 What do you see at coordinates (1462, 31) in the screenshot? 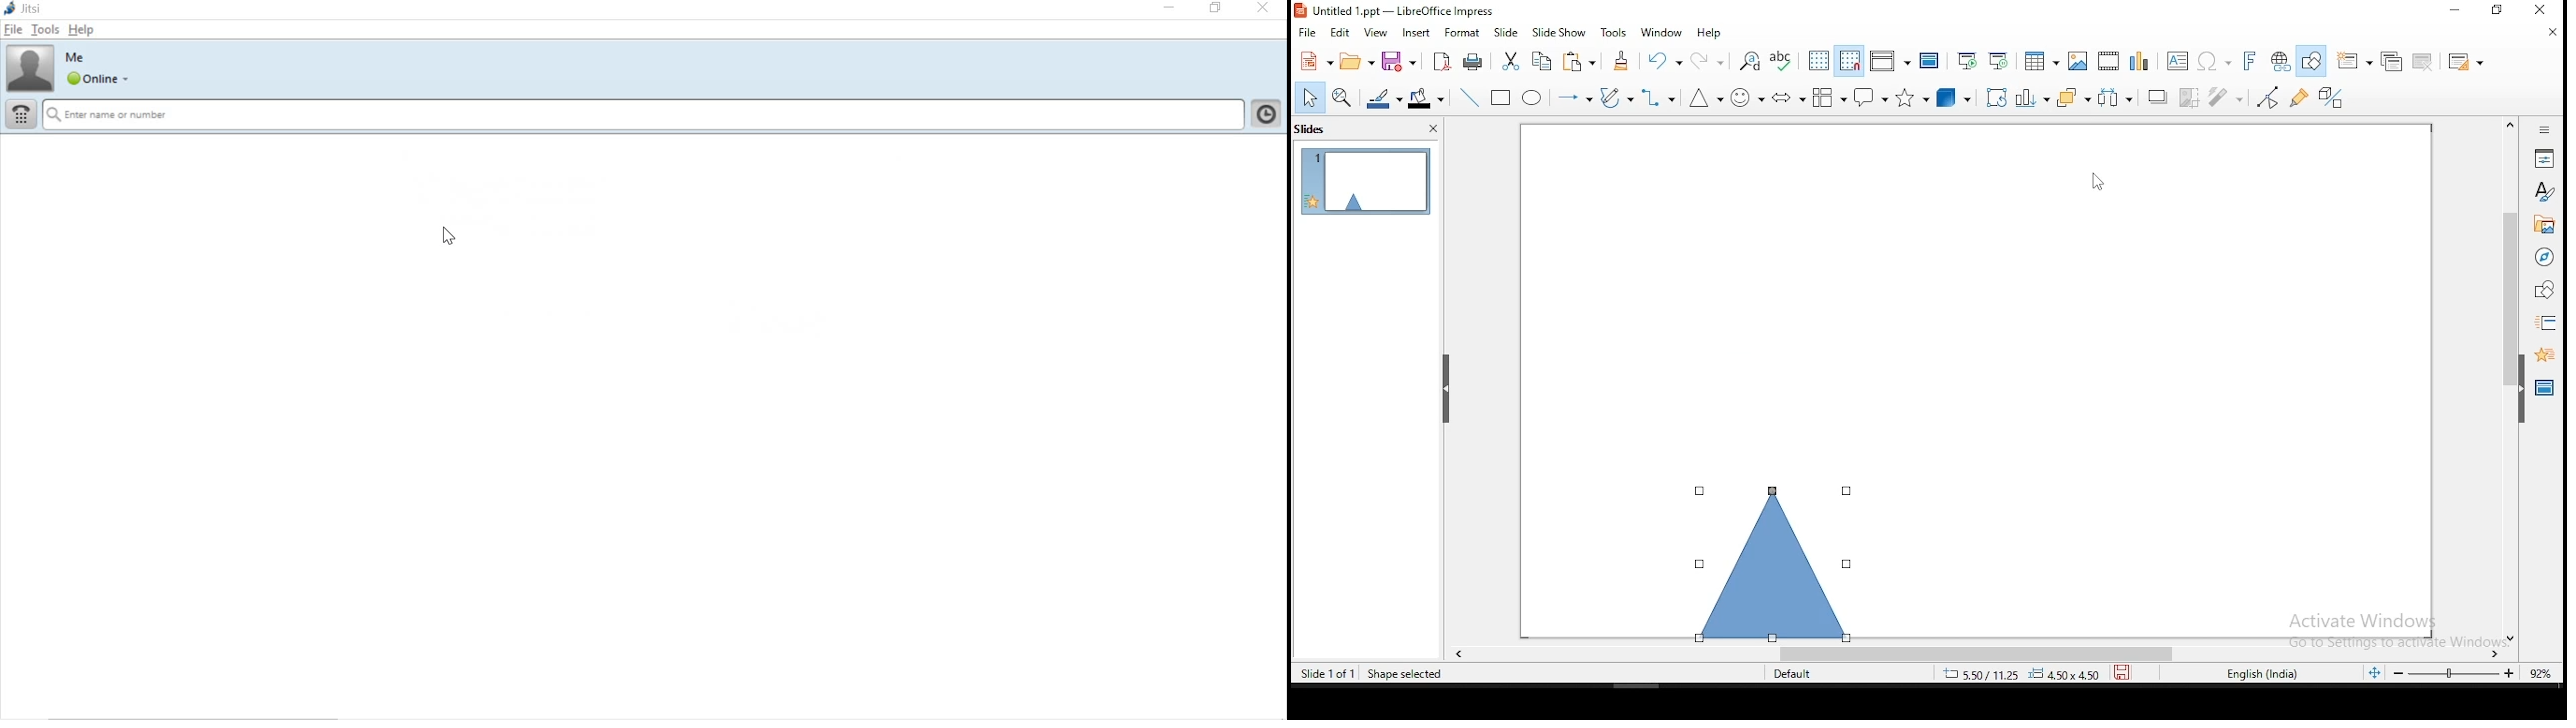
I see `format` at bounding box center [1462, 31].